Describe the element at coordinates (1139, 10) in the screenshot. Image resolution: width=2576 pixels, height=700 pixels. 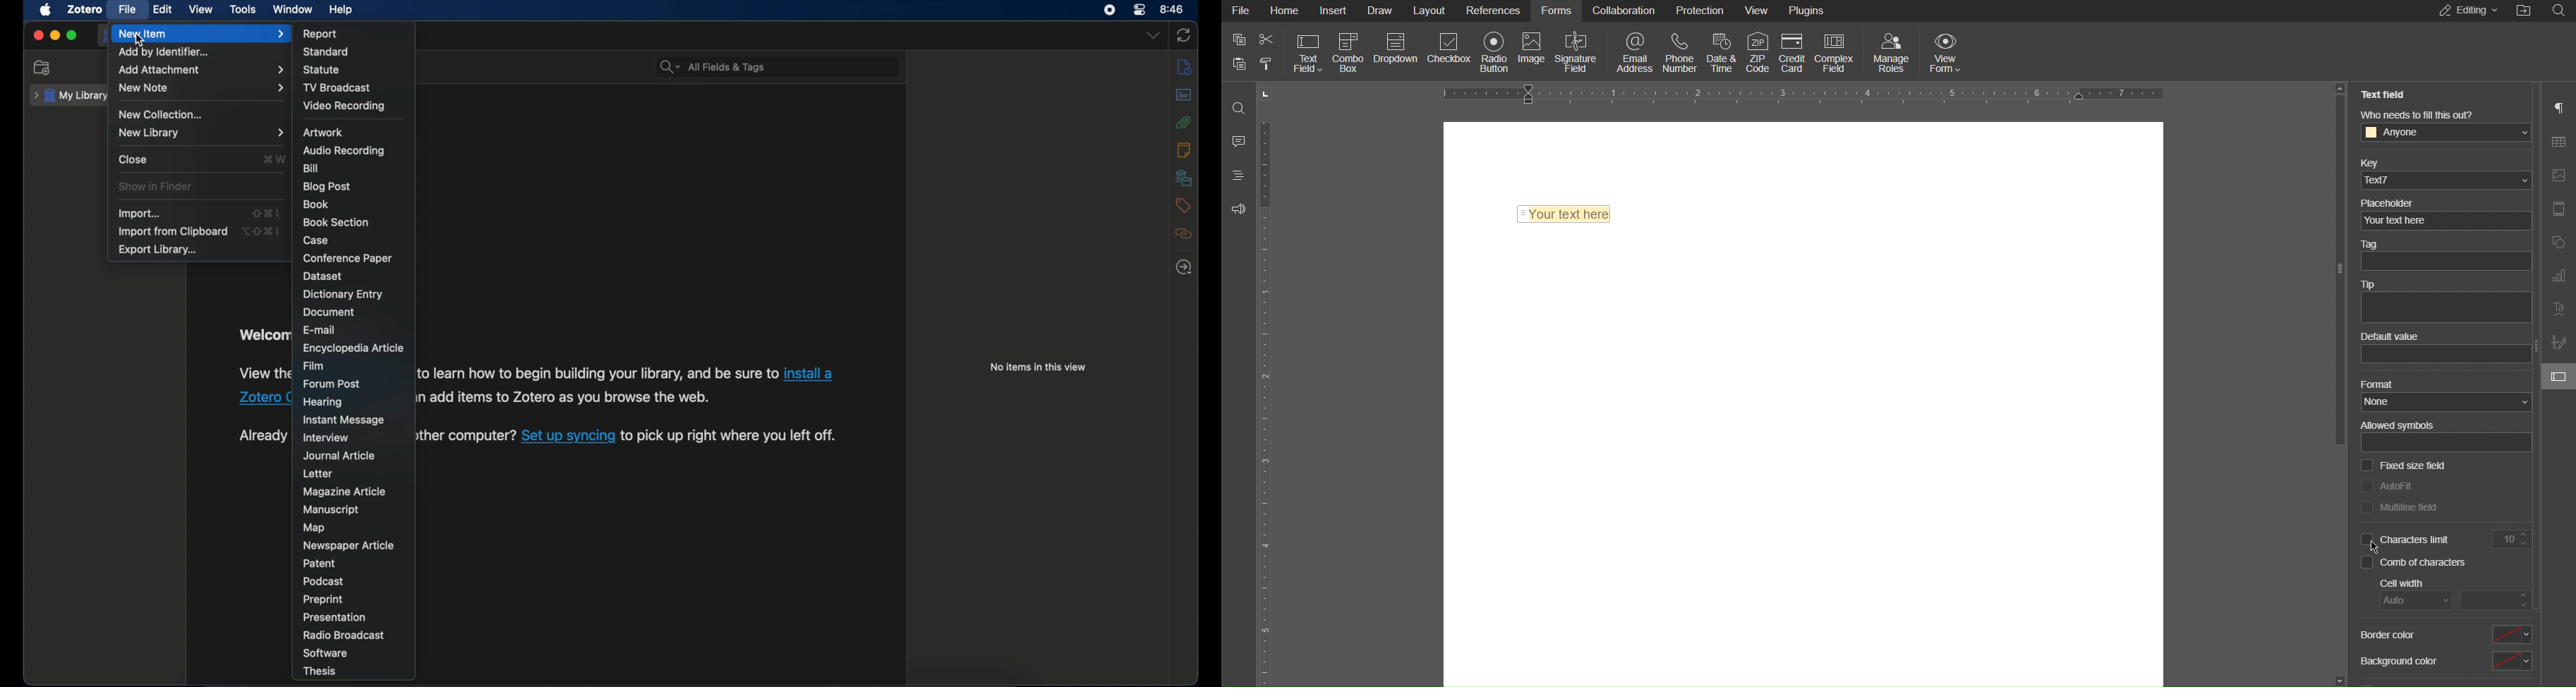
I see `control center` at that location.